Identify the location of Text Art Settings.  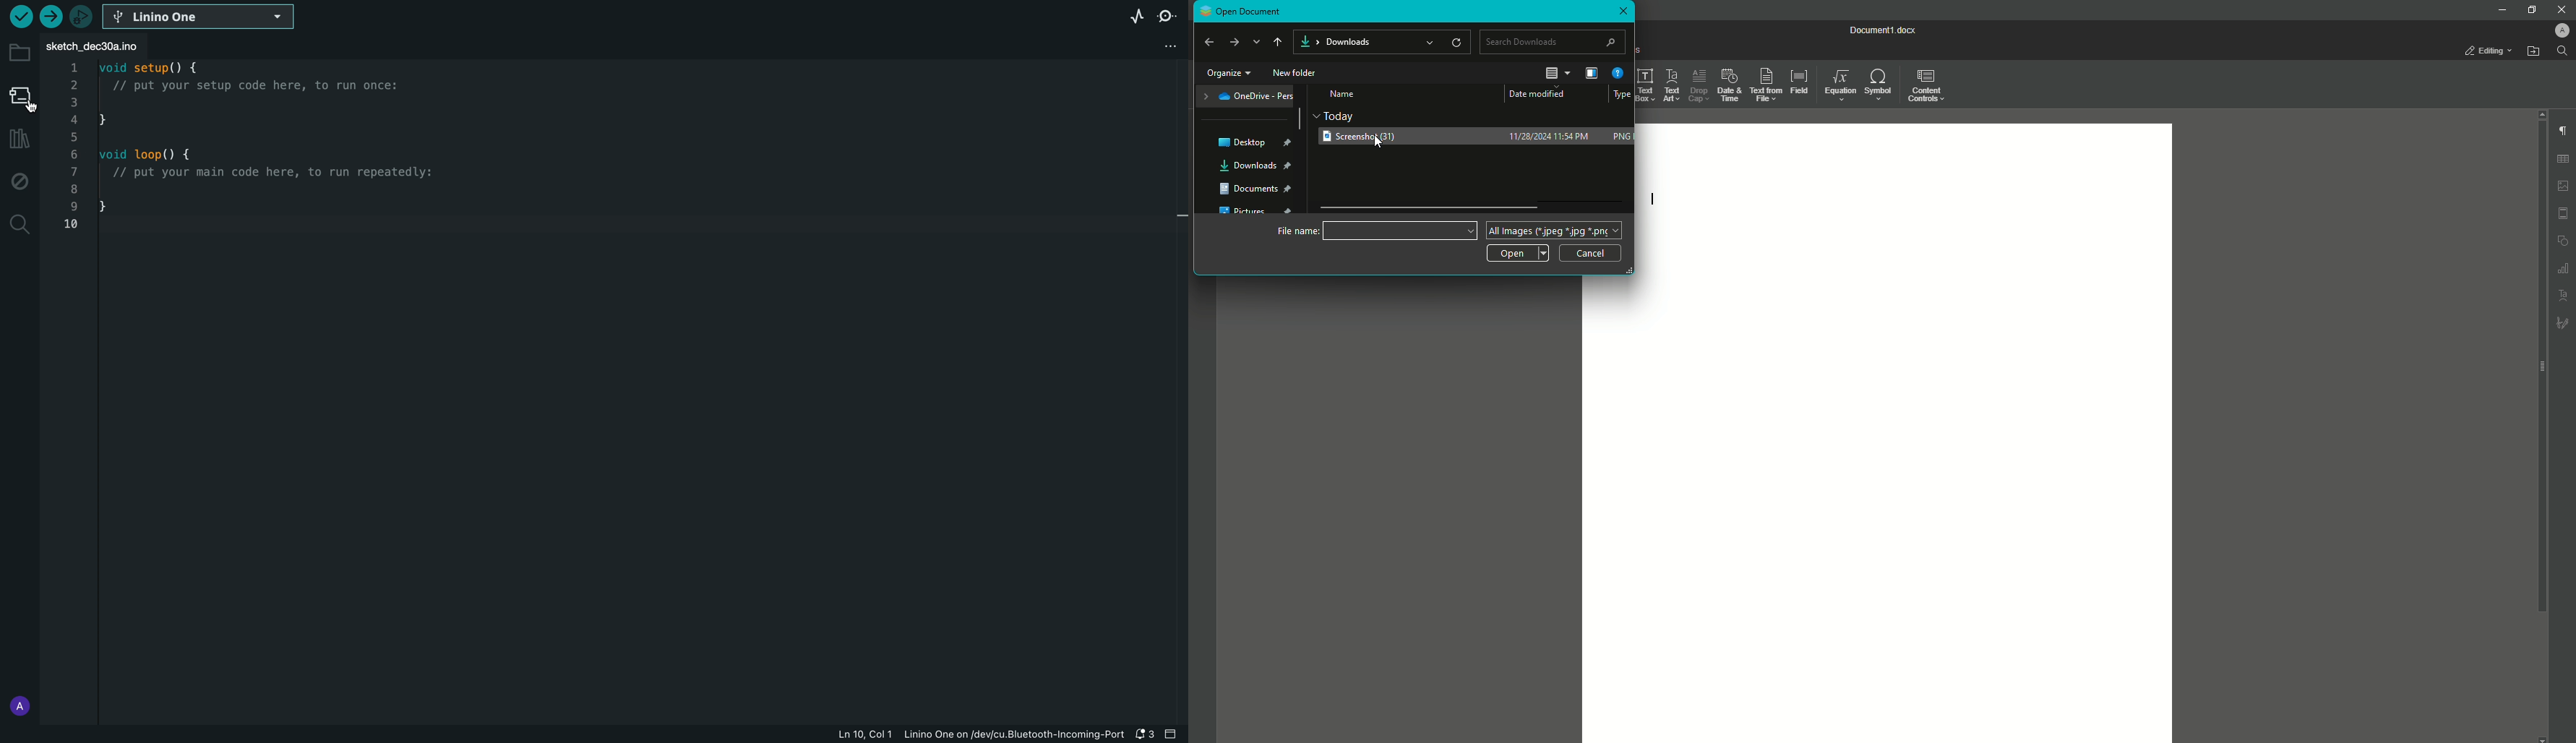
(2564, 296).